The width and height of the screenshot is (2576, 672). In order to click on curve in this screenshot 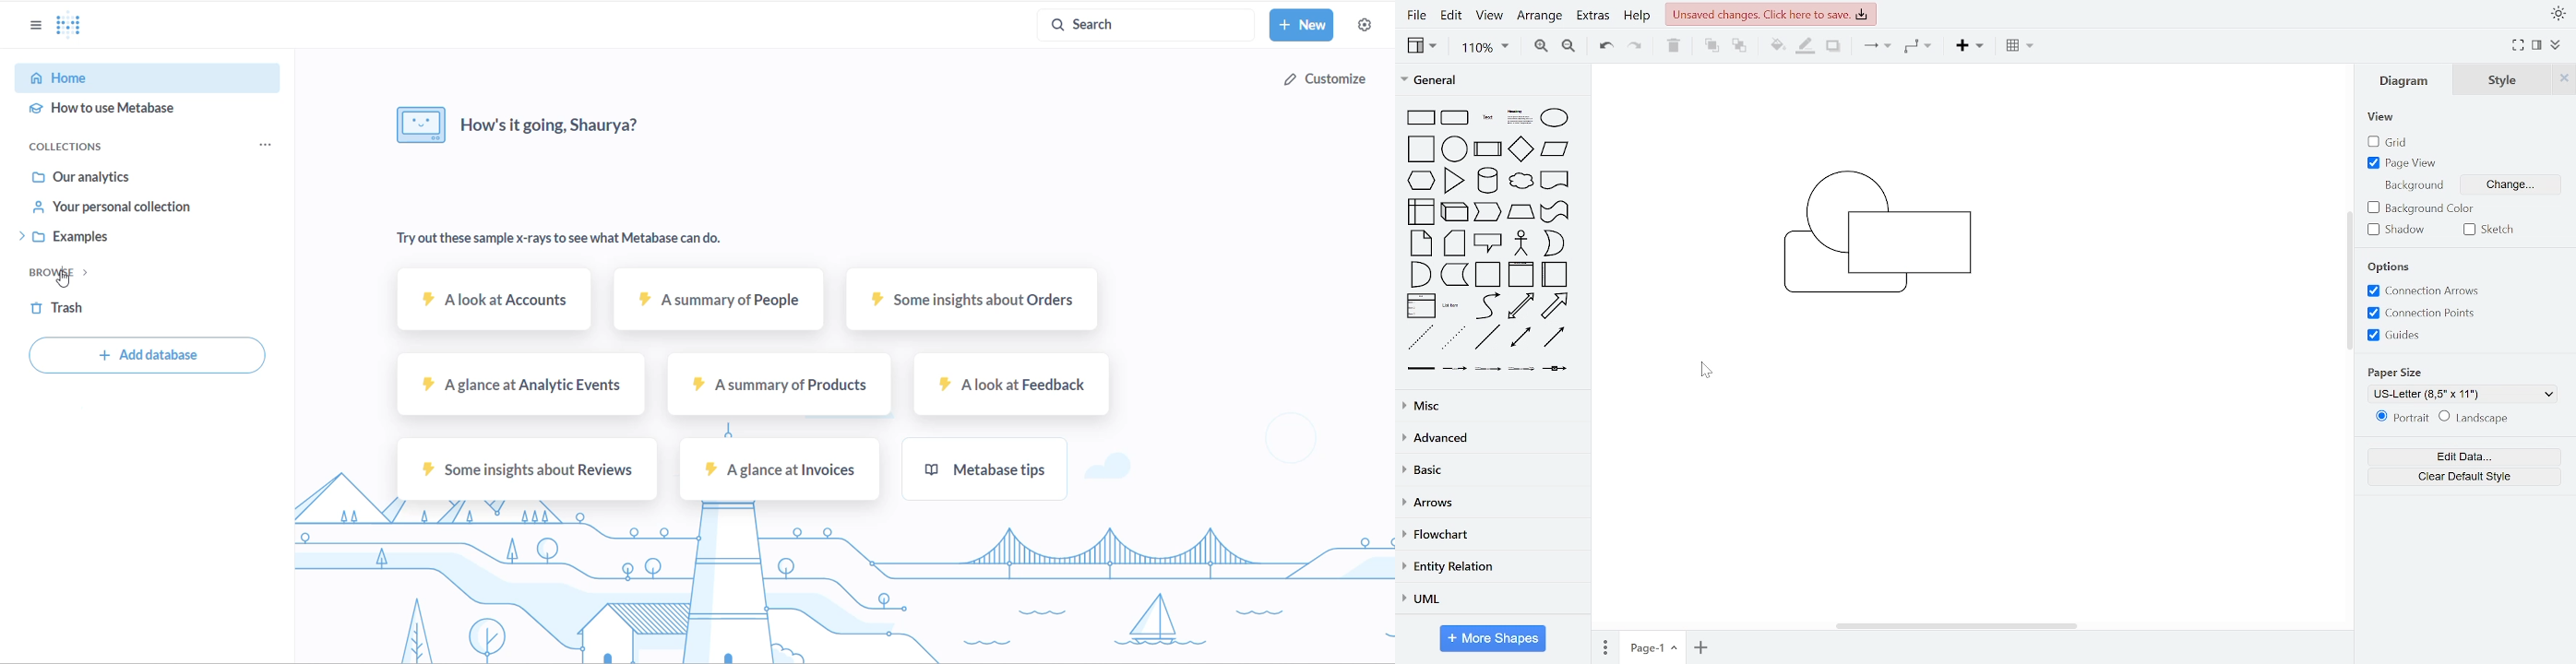, I will do `click(1487, 306)`.